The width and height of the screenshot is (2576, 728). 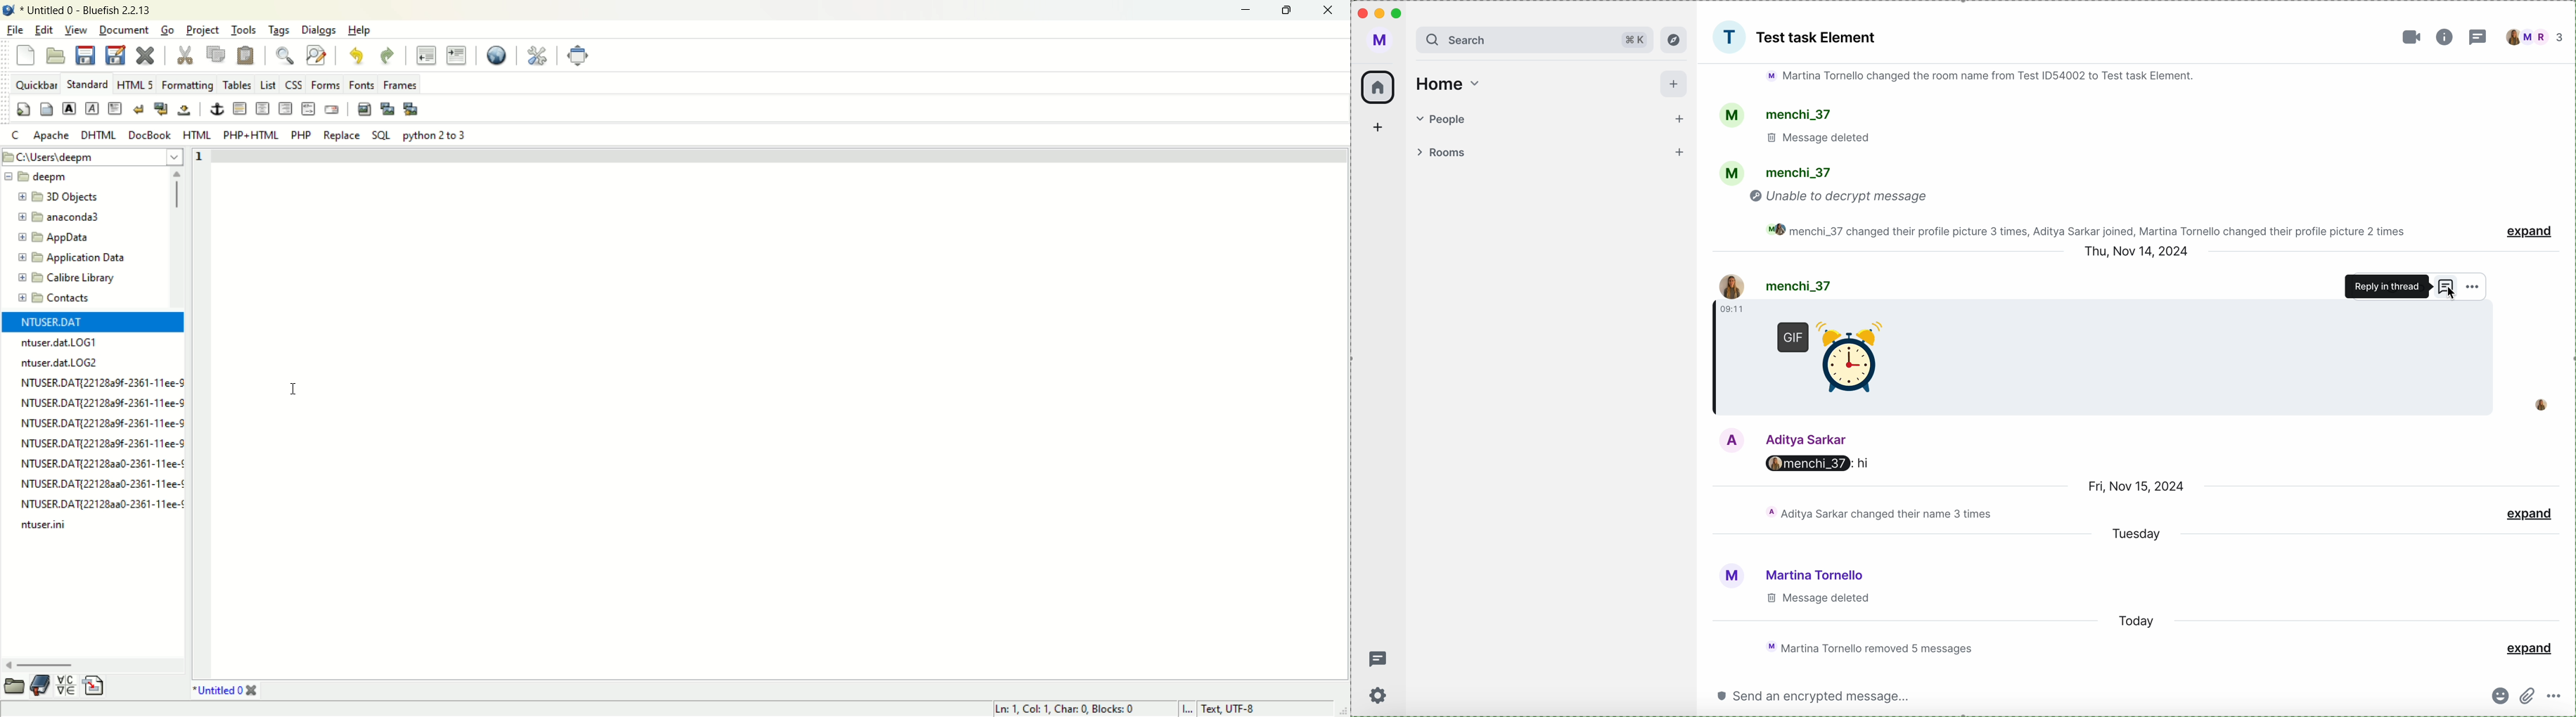 What do you see at coordinates (1381, 127) in the screenshot?
I see `add` at bounding box center [1381, 127].